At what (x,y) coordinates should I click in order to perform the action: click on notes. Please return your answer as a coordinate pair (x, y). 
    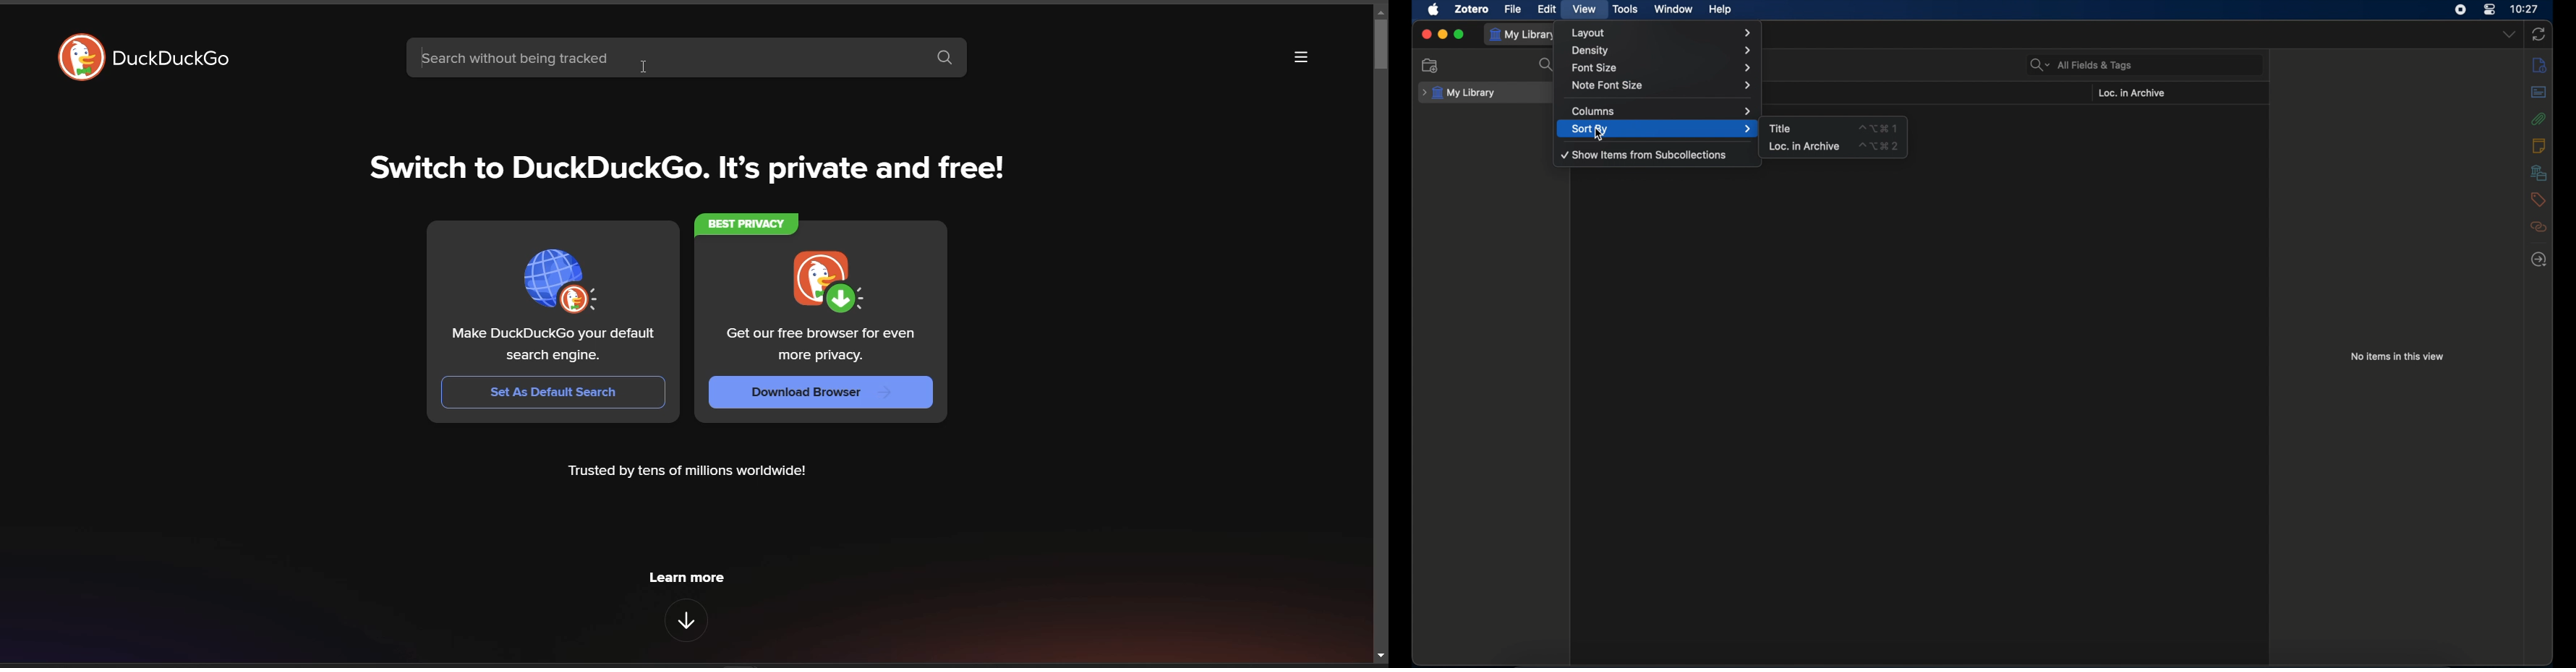
    Looking at the image, I should click on (2539, 145).